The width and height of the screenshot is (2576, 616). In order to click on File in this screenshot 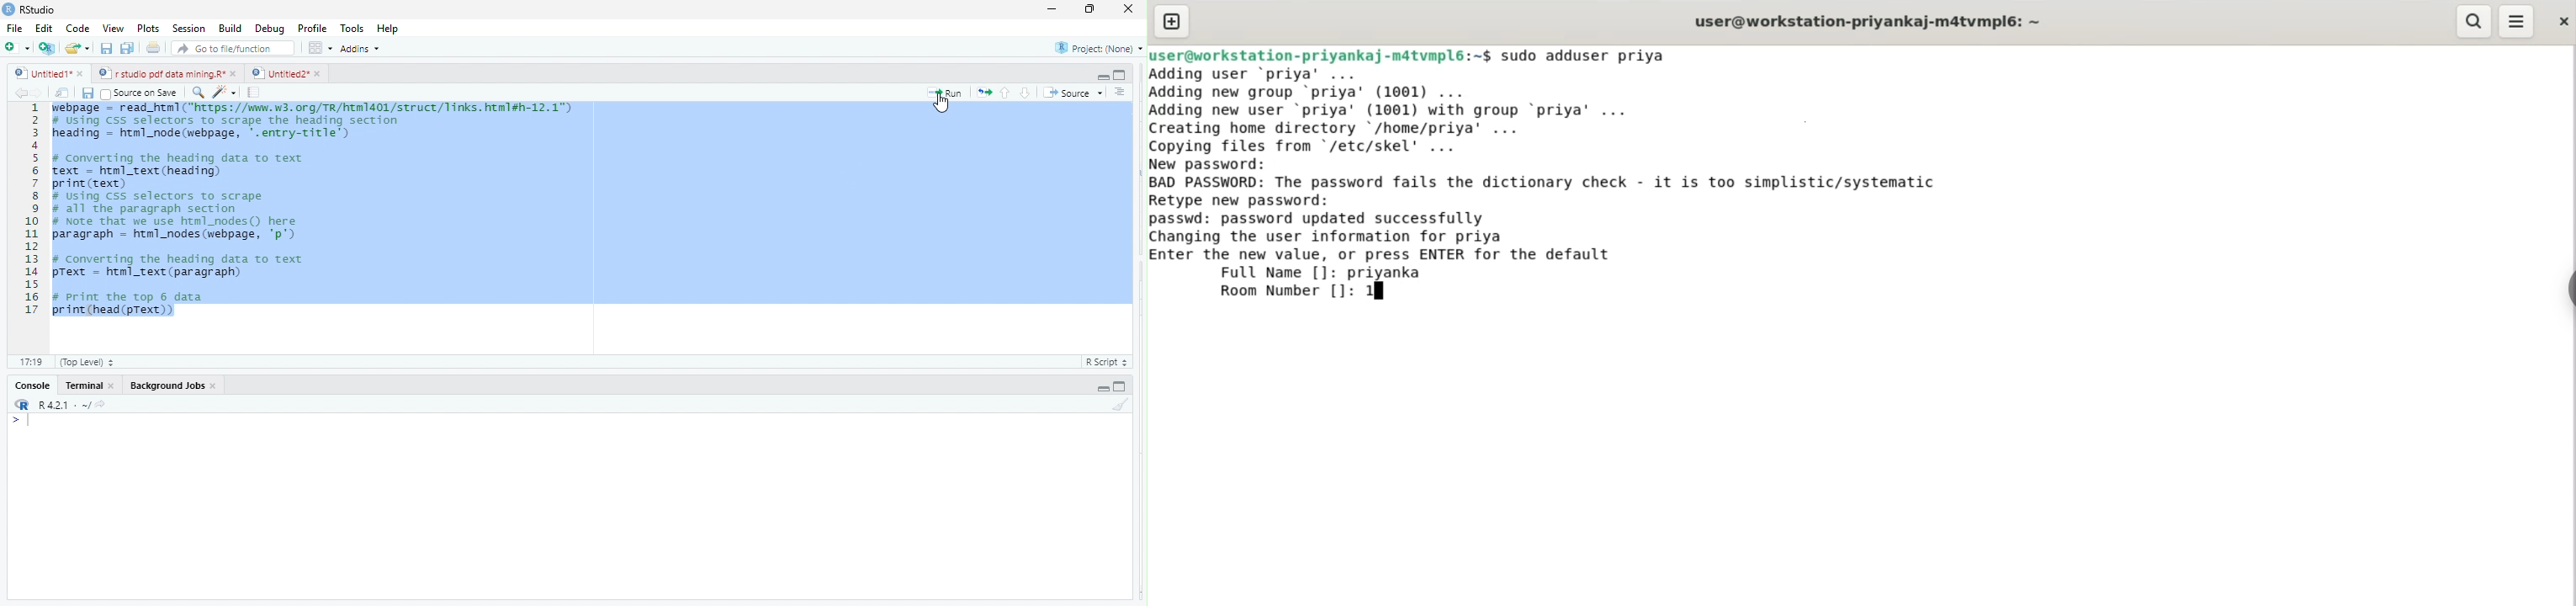, I will do `click(14, 29)`.